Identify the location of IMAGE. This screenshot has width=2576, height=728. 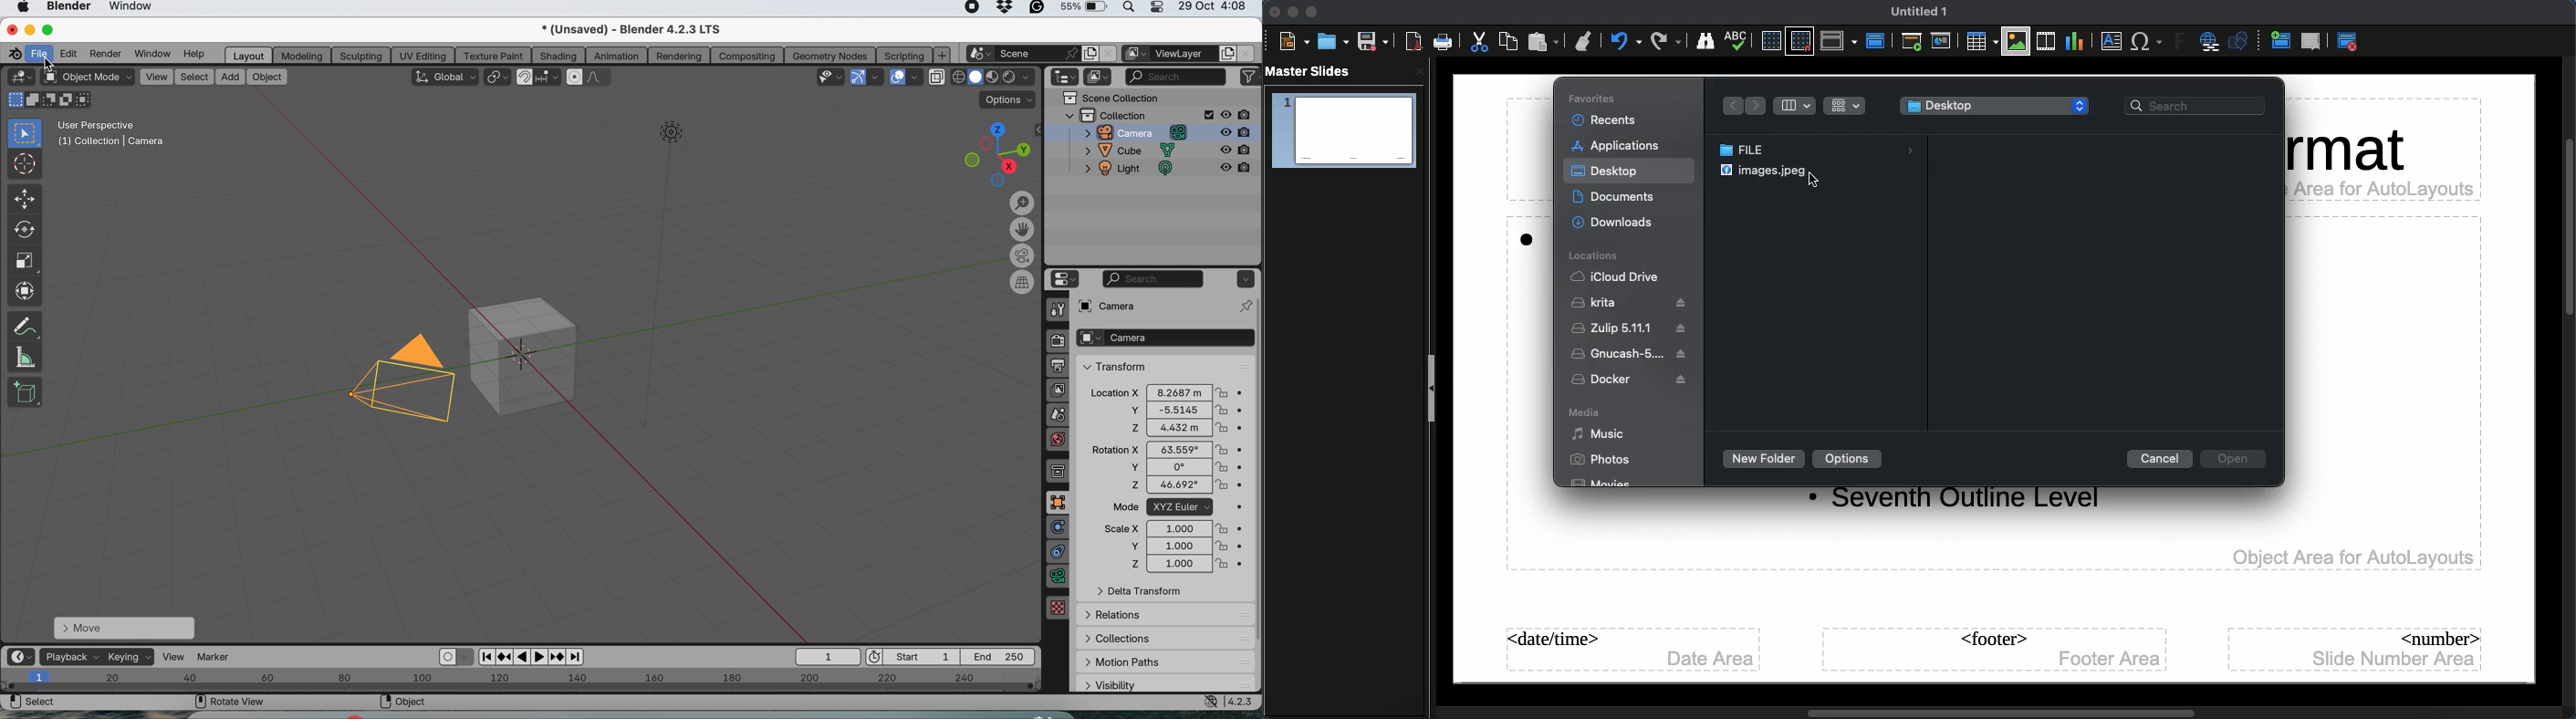
(1760, 171).